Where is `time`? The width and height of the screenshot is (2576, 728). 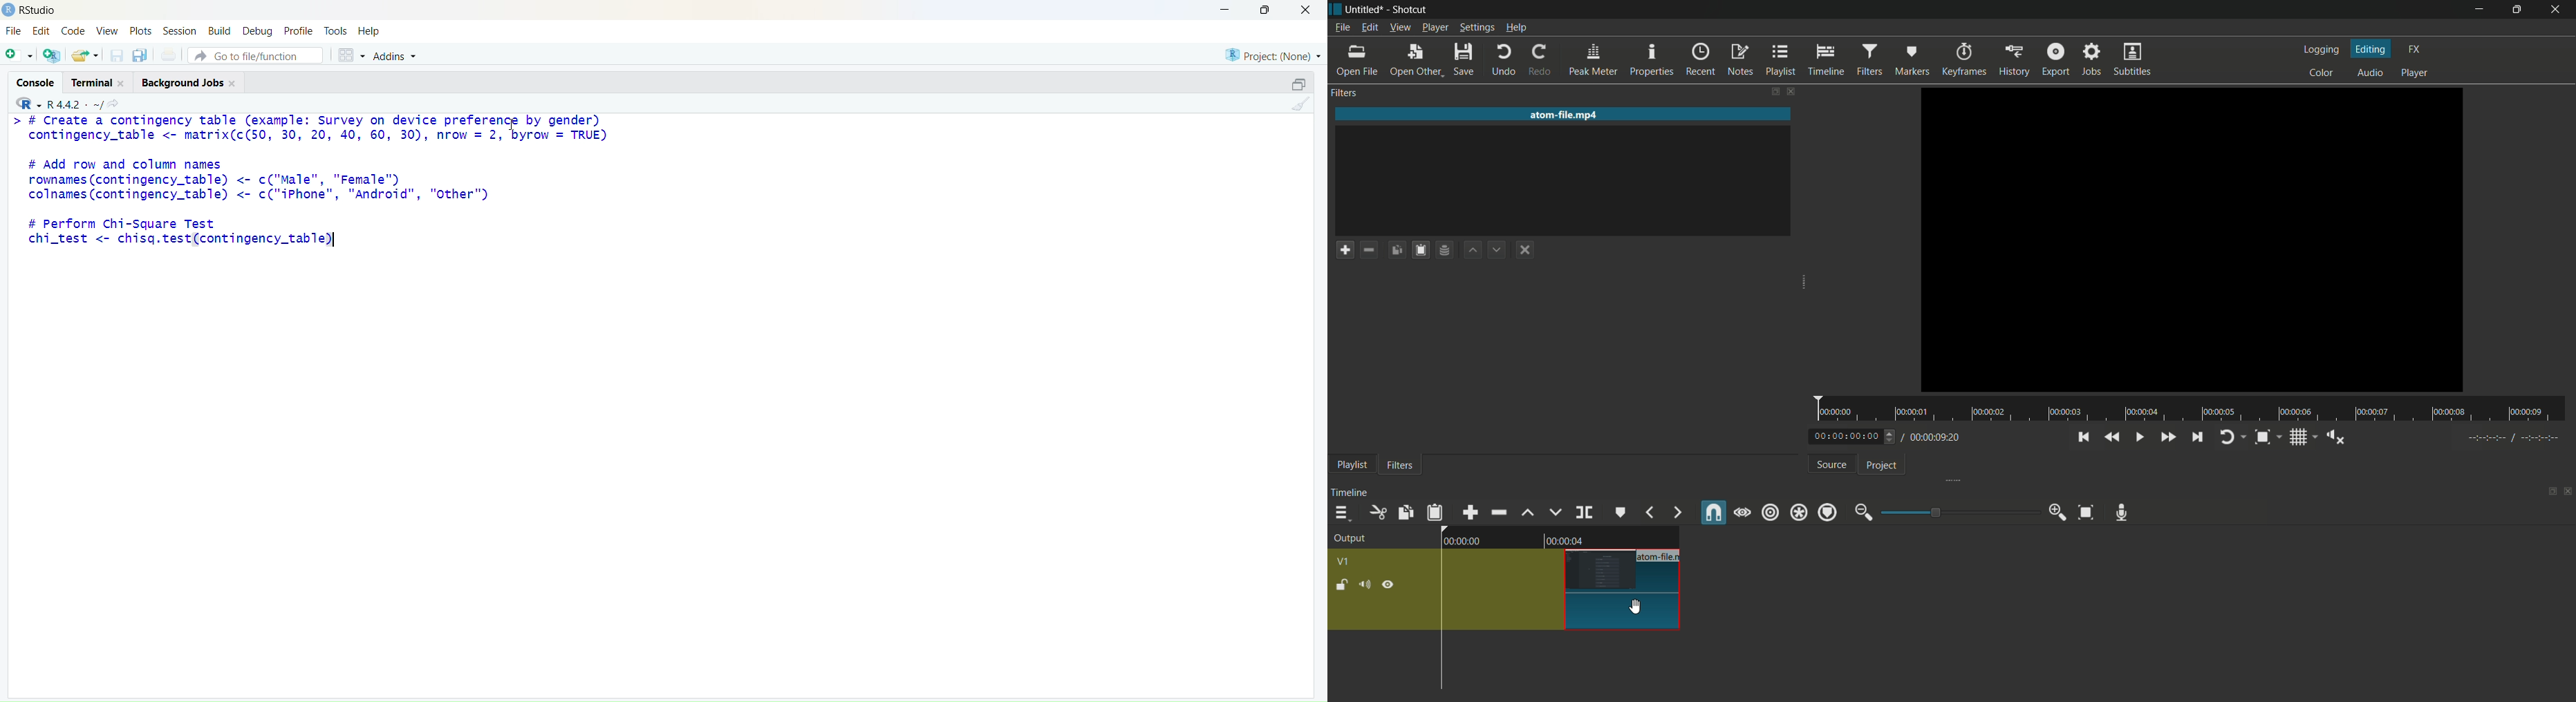 time is located at coordinates (1567, 542).